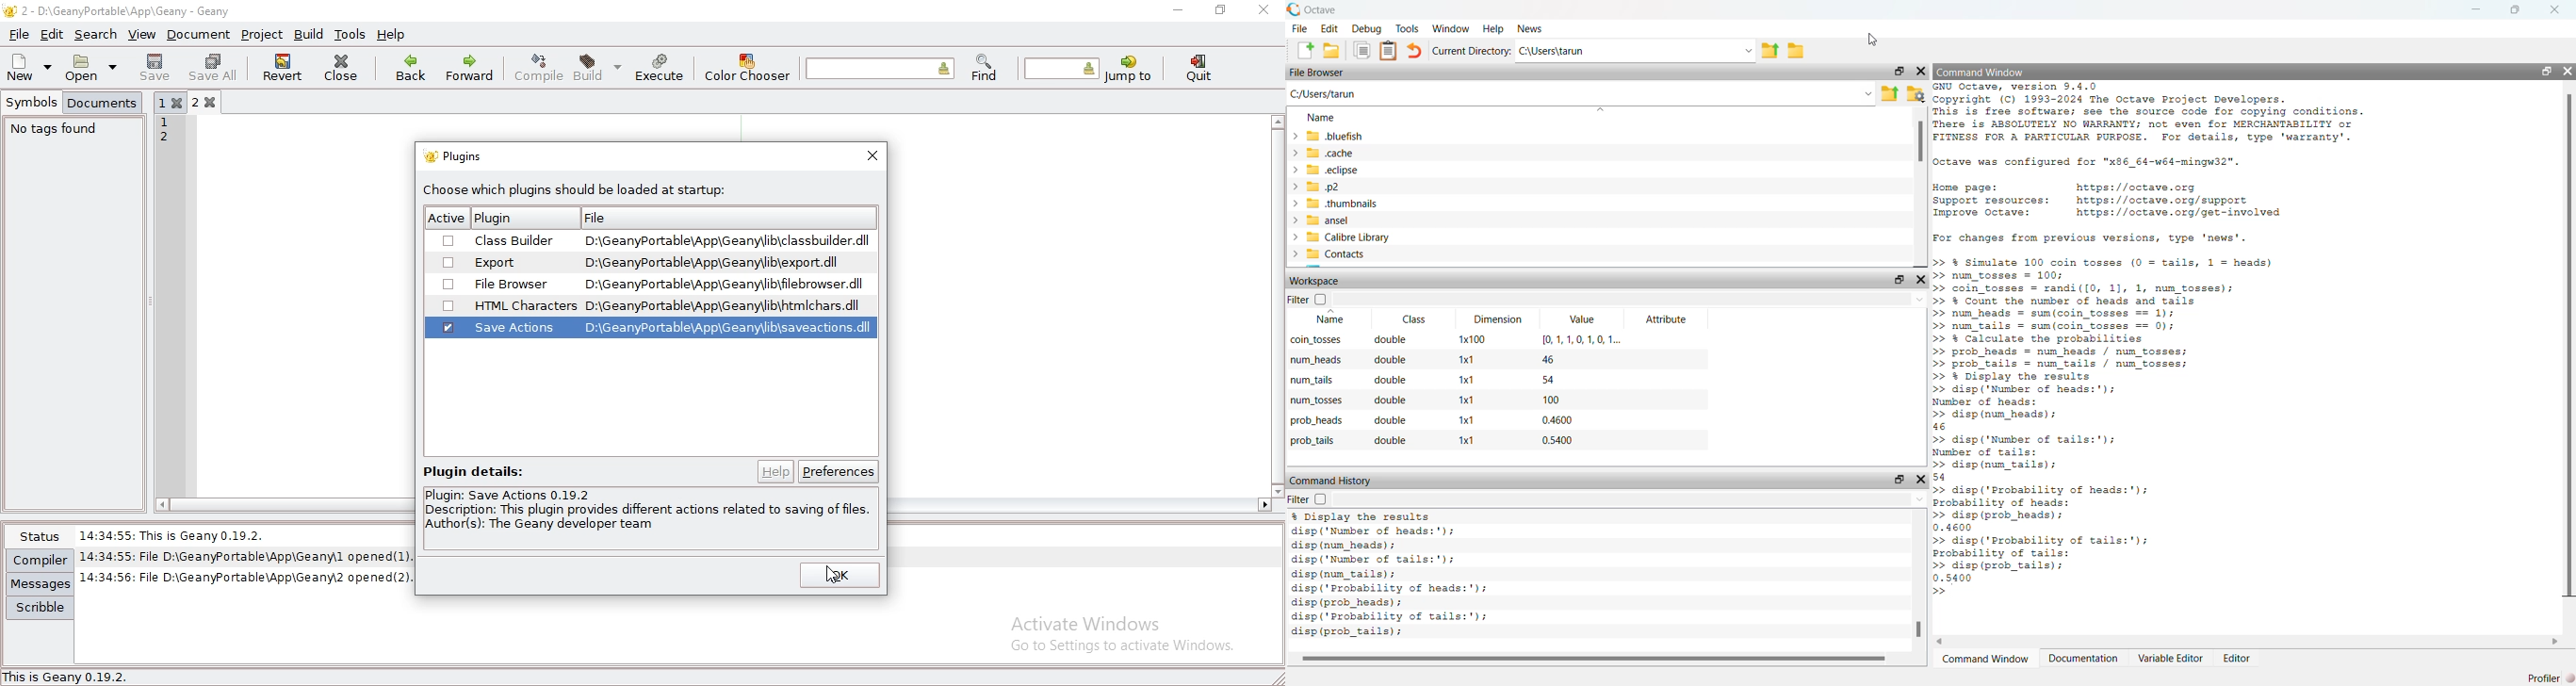 The image size is (2576, 700). Describe the element at coordinates (1747, 50) in the screenshot. I see `Dropdown` at that location.